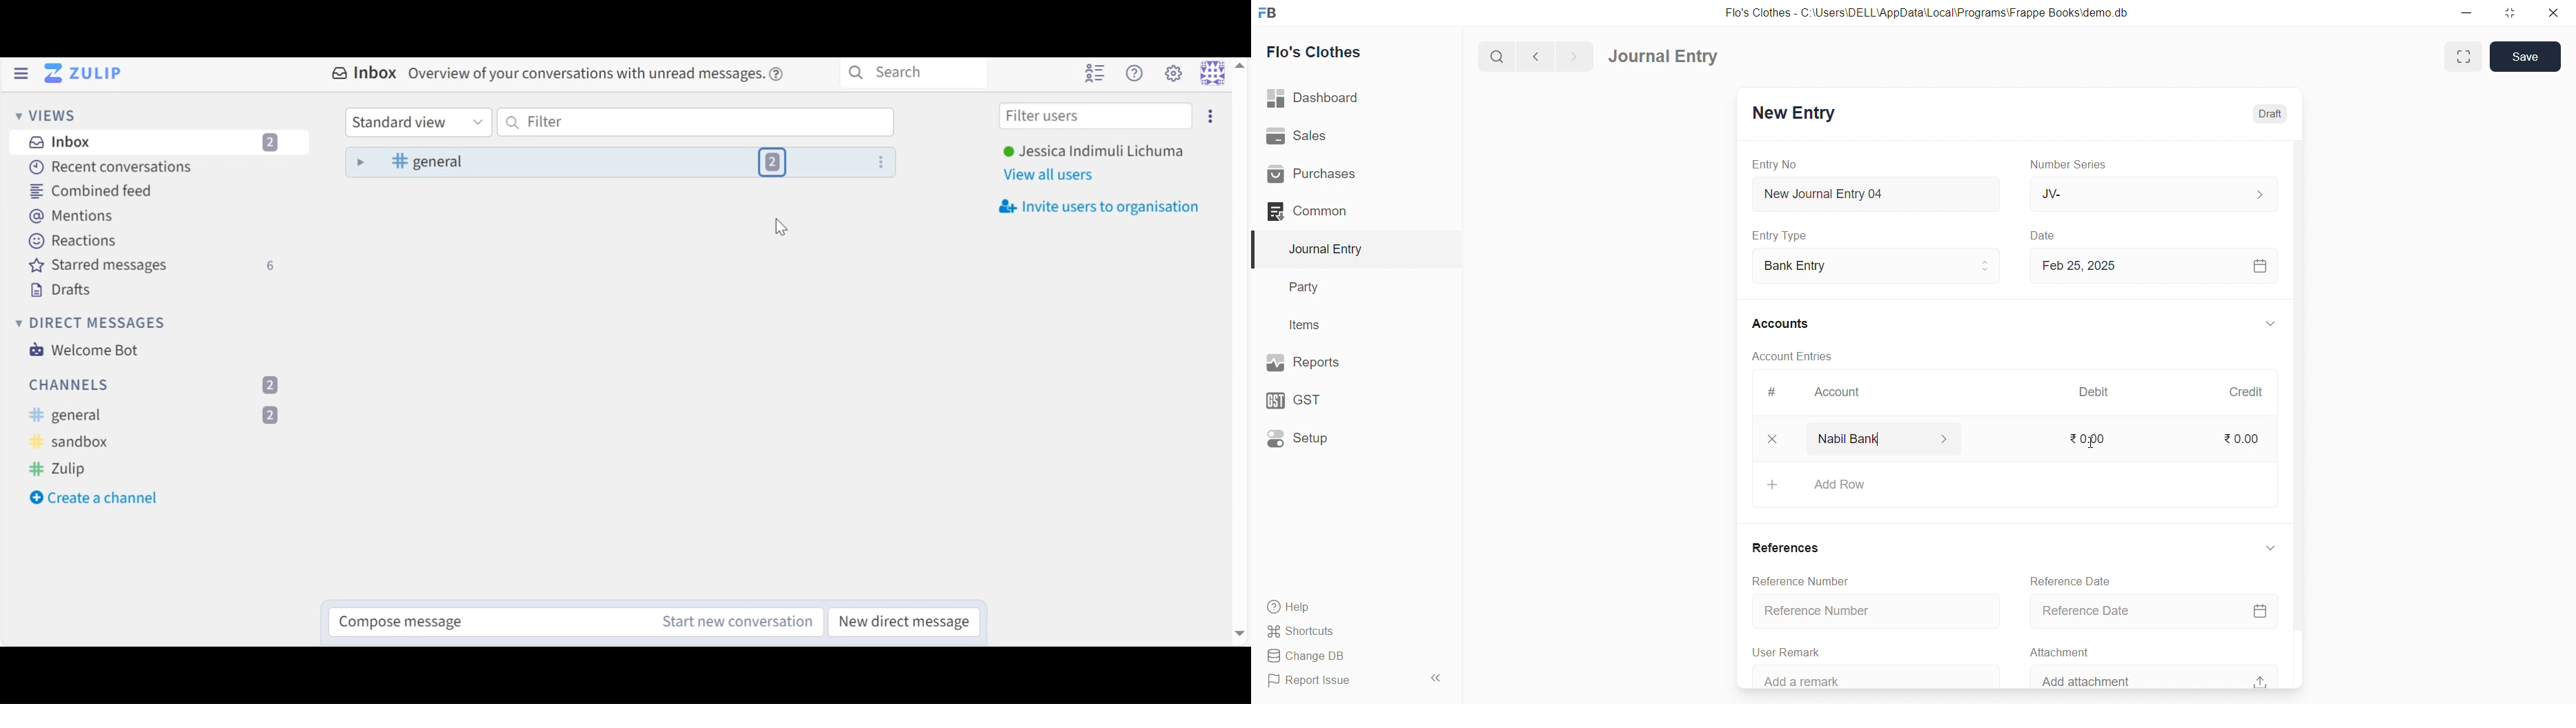 Image resolution: width=2576 pixels, height=728 pixels. What do you see at coordinates (1346, 326) in the screenshot?
I see `Items` at bounding box center [1346, 326].